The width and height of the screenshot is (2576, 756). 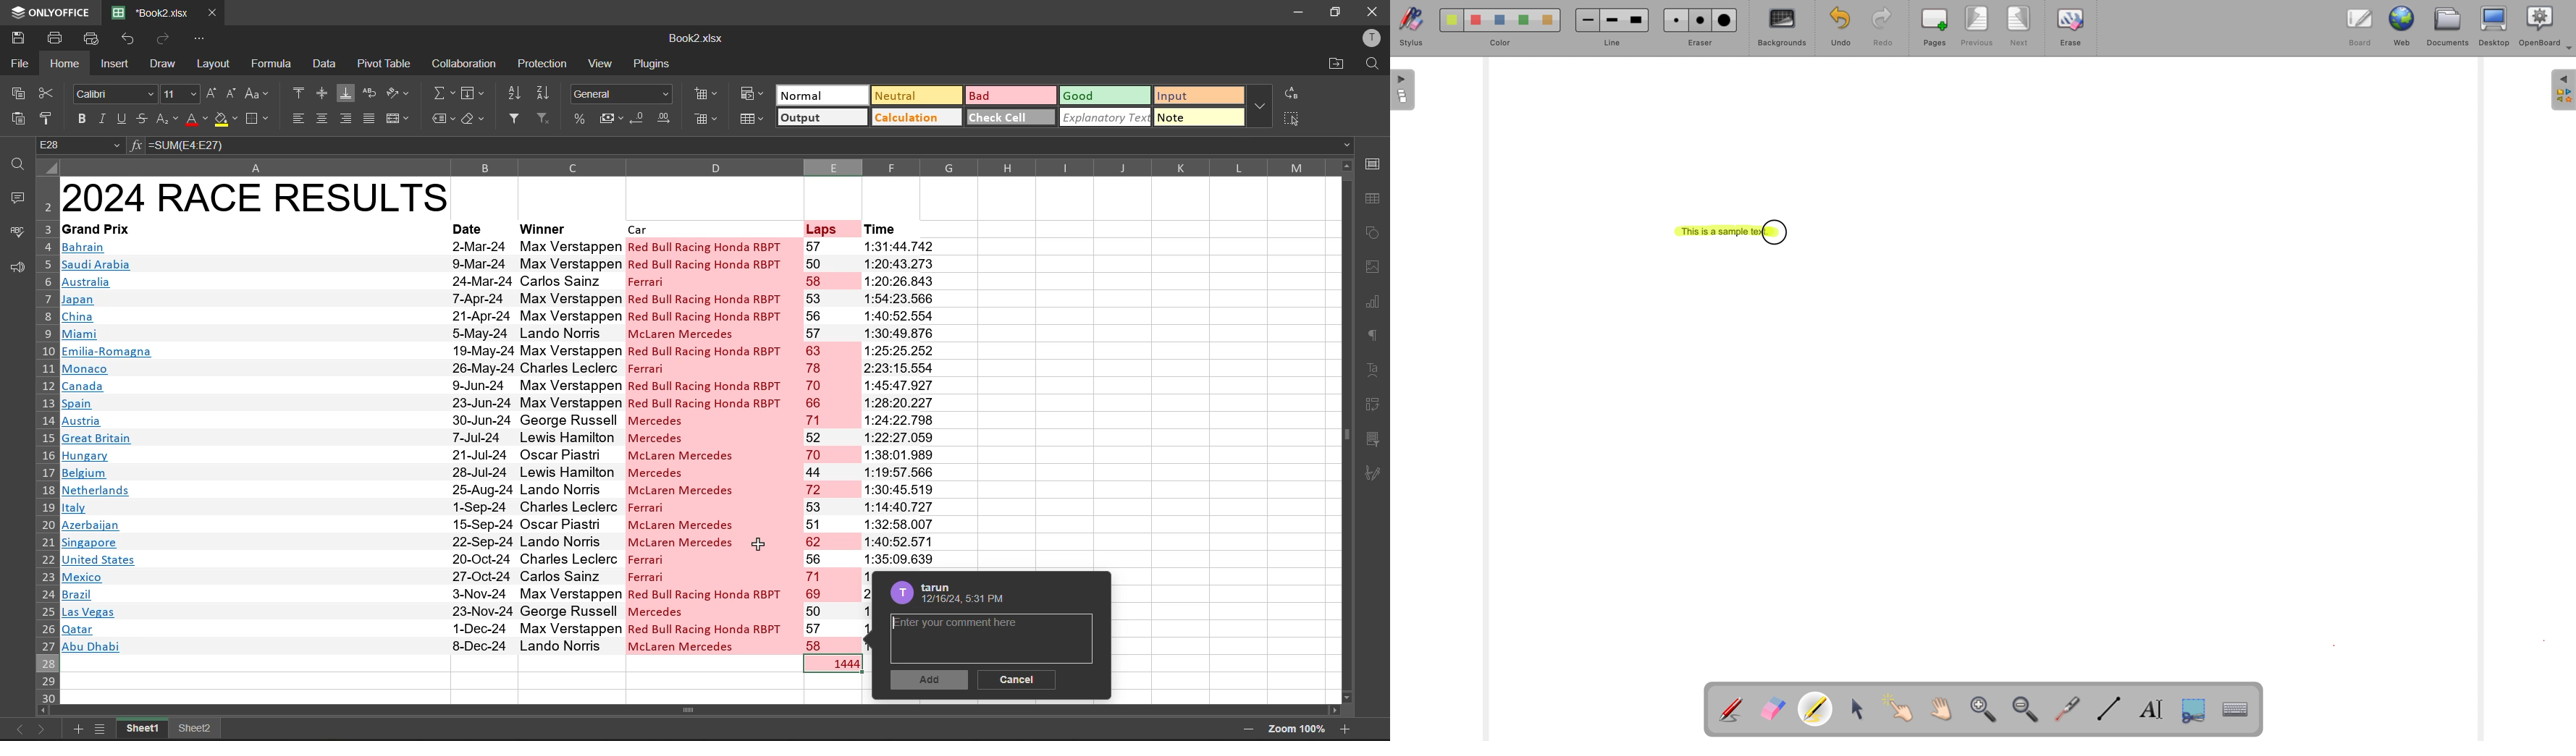 I want to click on charts, so click(x=1372, y=300).